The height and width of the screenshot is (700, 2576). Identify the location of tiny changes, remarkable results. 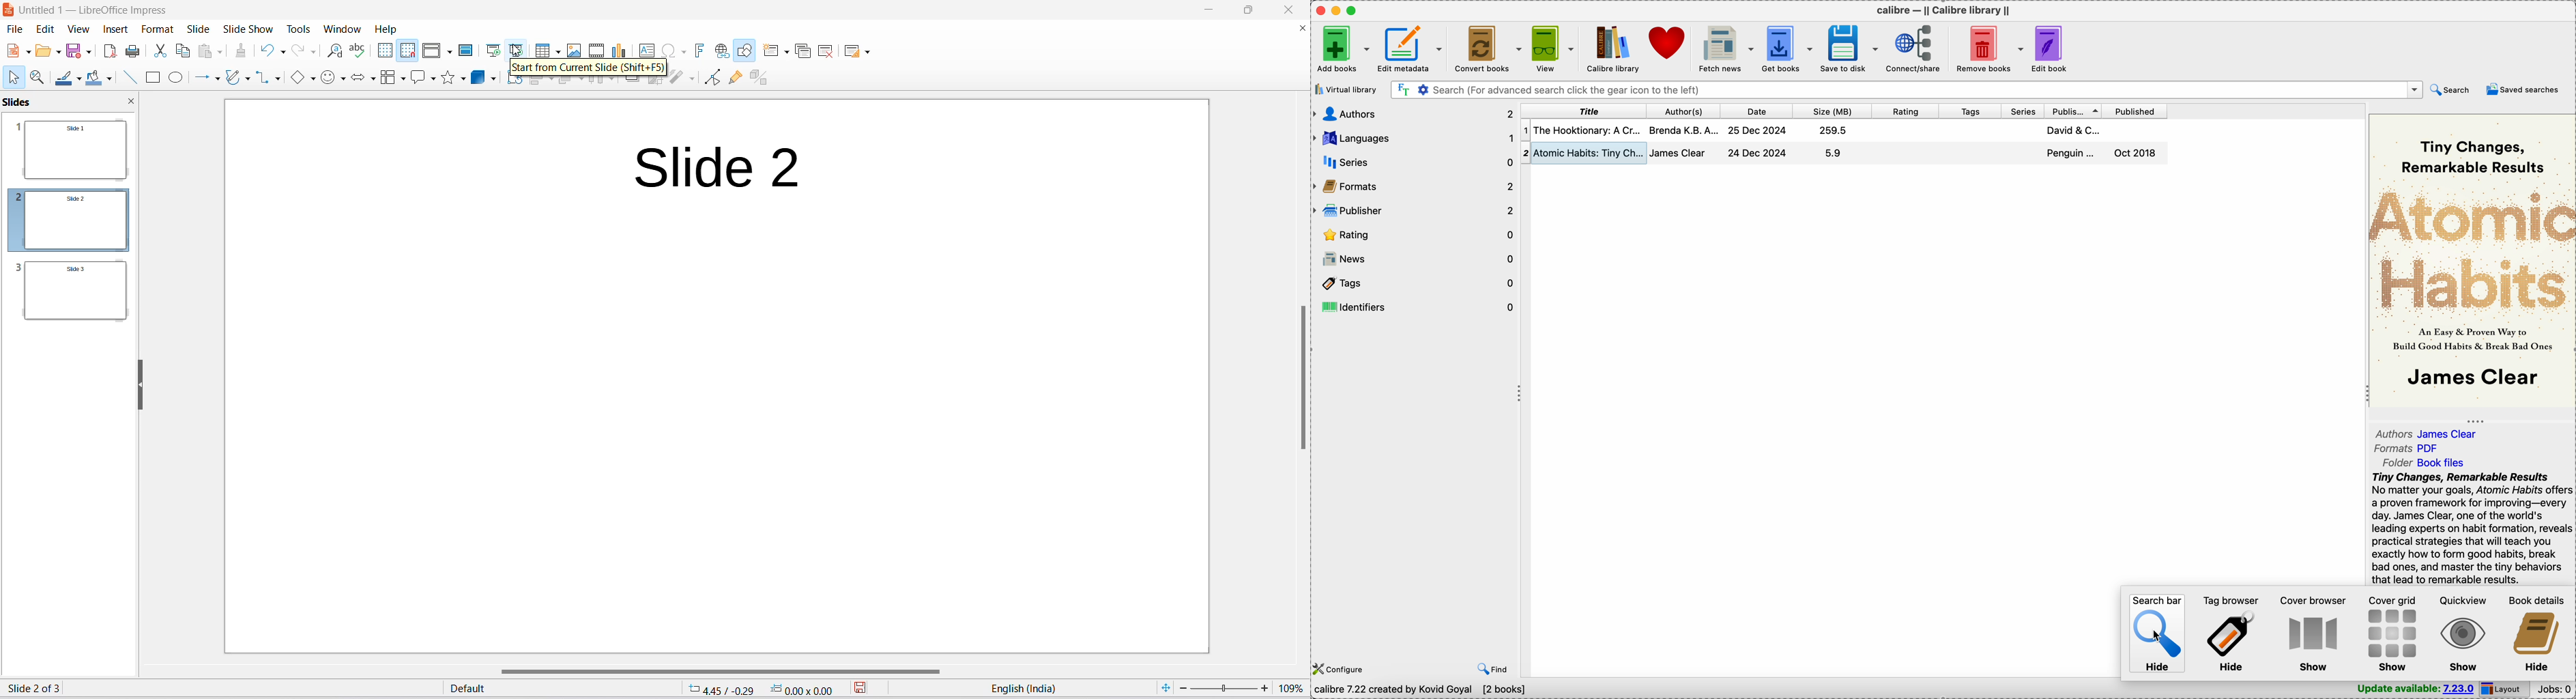
(2473, 156).